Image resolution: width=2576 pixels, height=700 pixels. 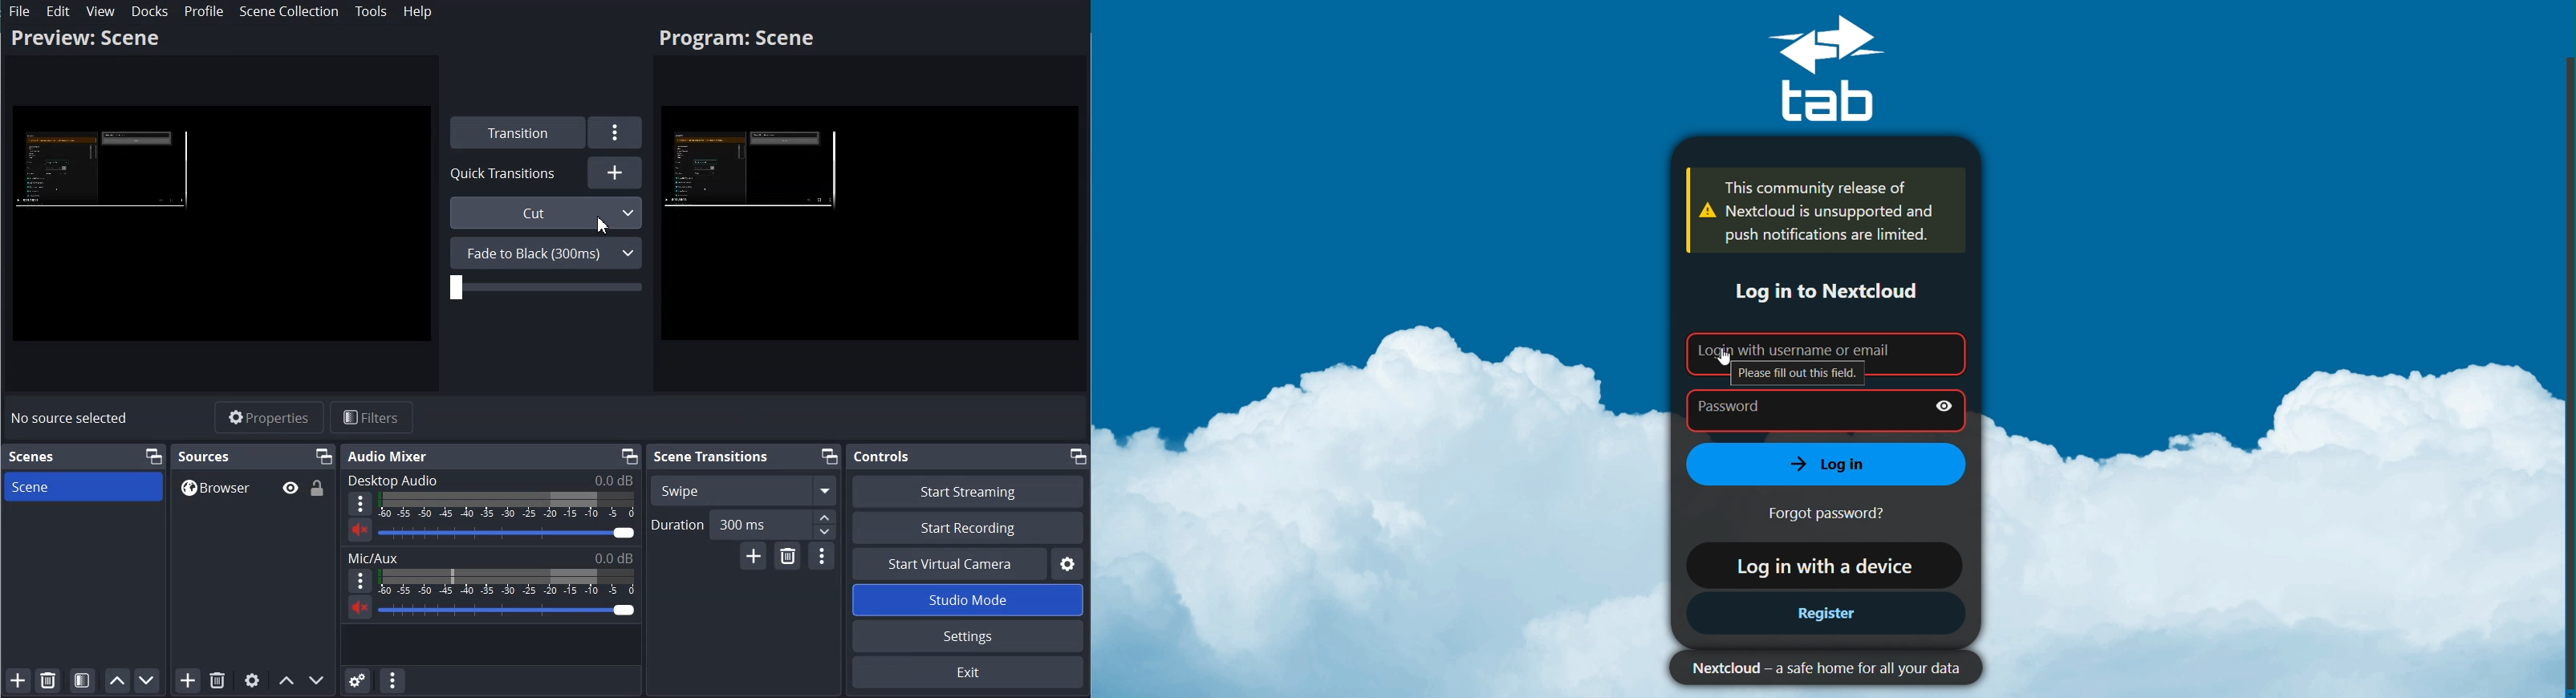 I want to click on Lock, so click(x=318, y=487).